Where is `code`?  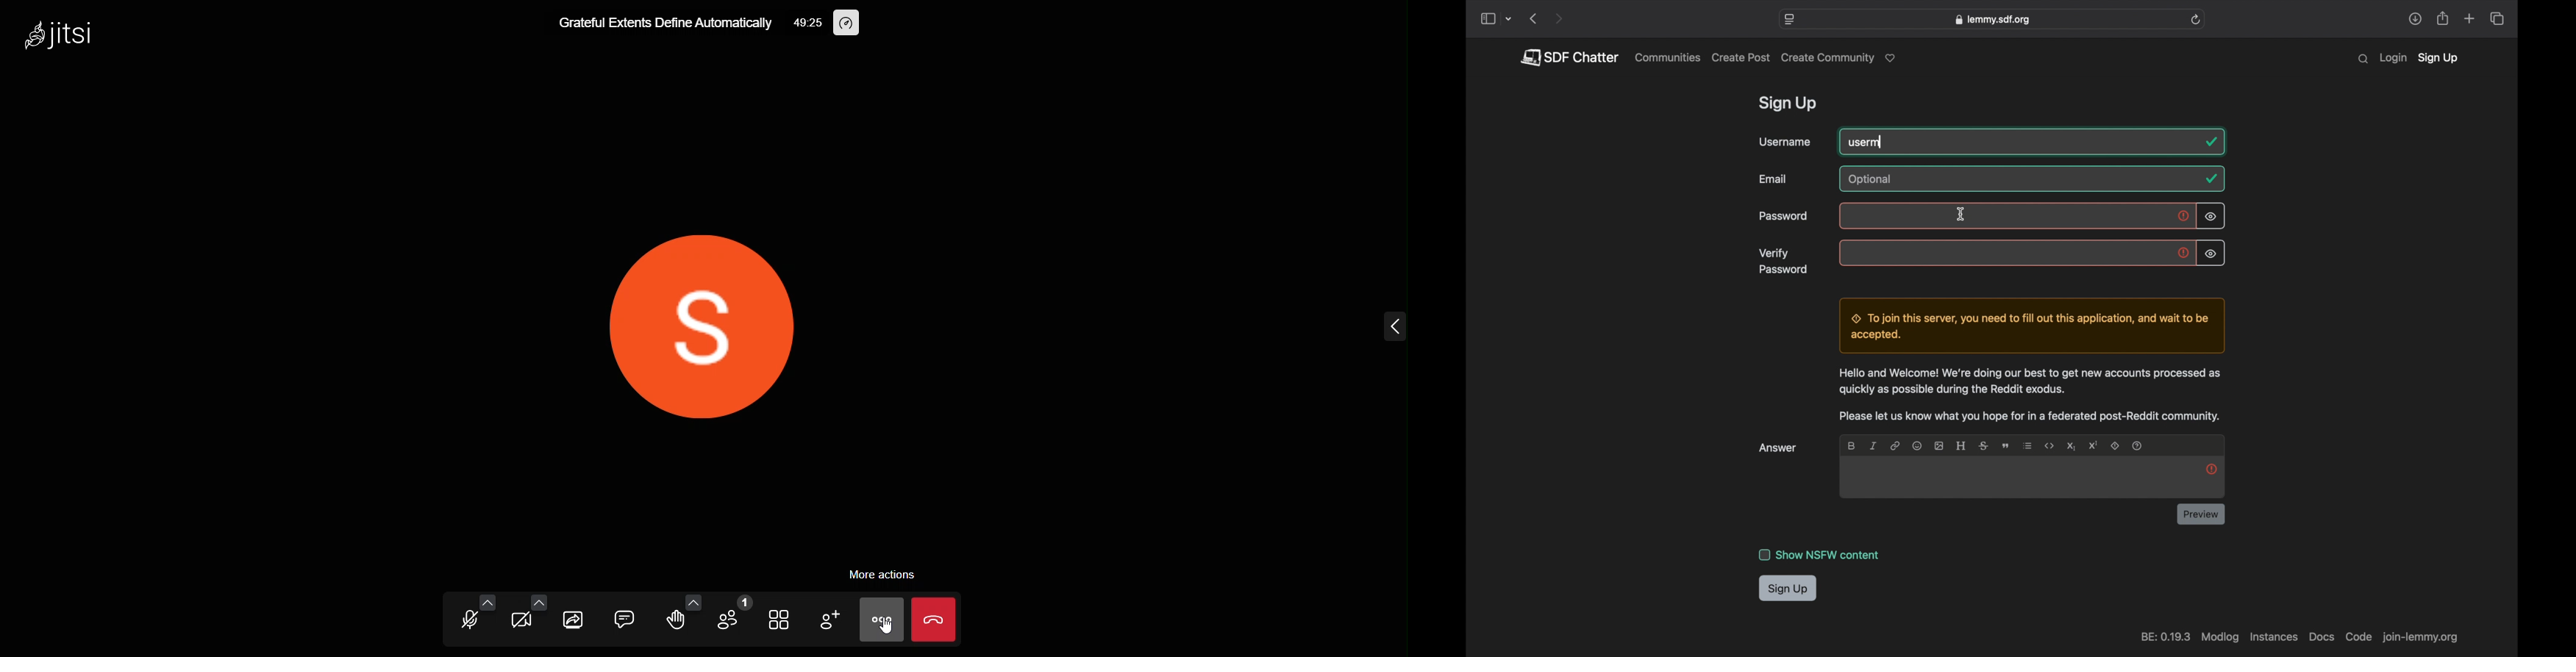
code is located at coordinates (2358, 637).